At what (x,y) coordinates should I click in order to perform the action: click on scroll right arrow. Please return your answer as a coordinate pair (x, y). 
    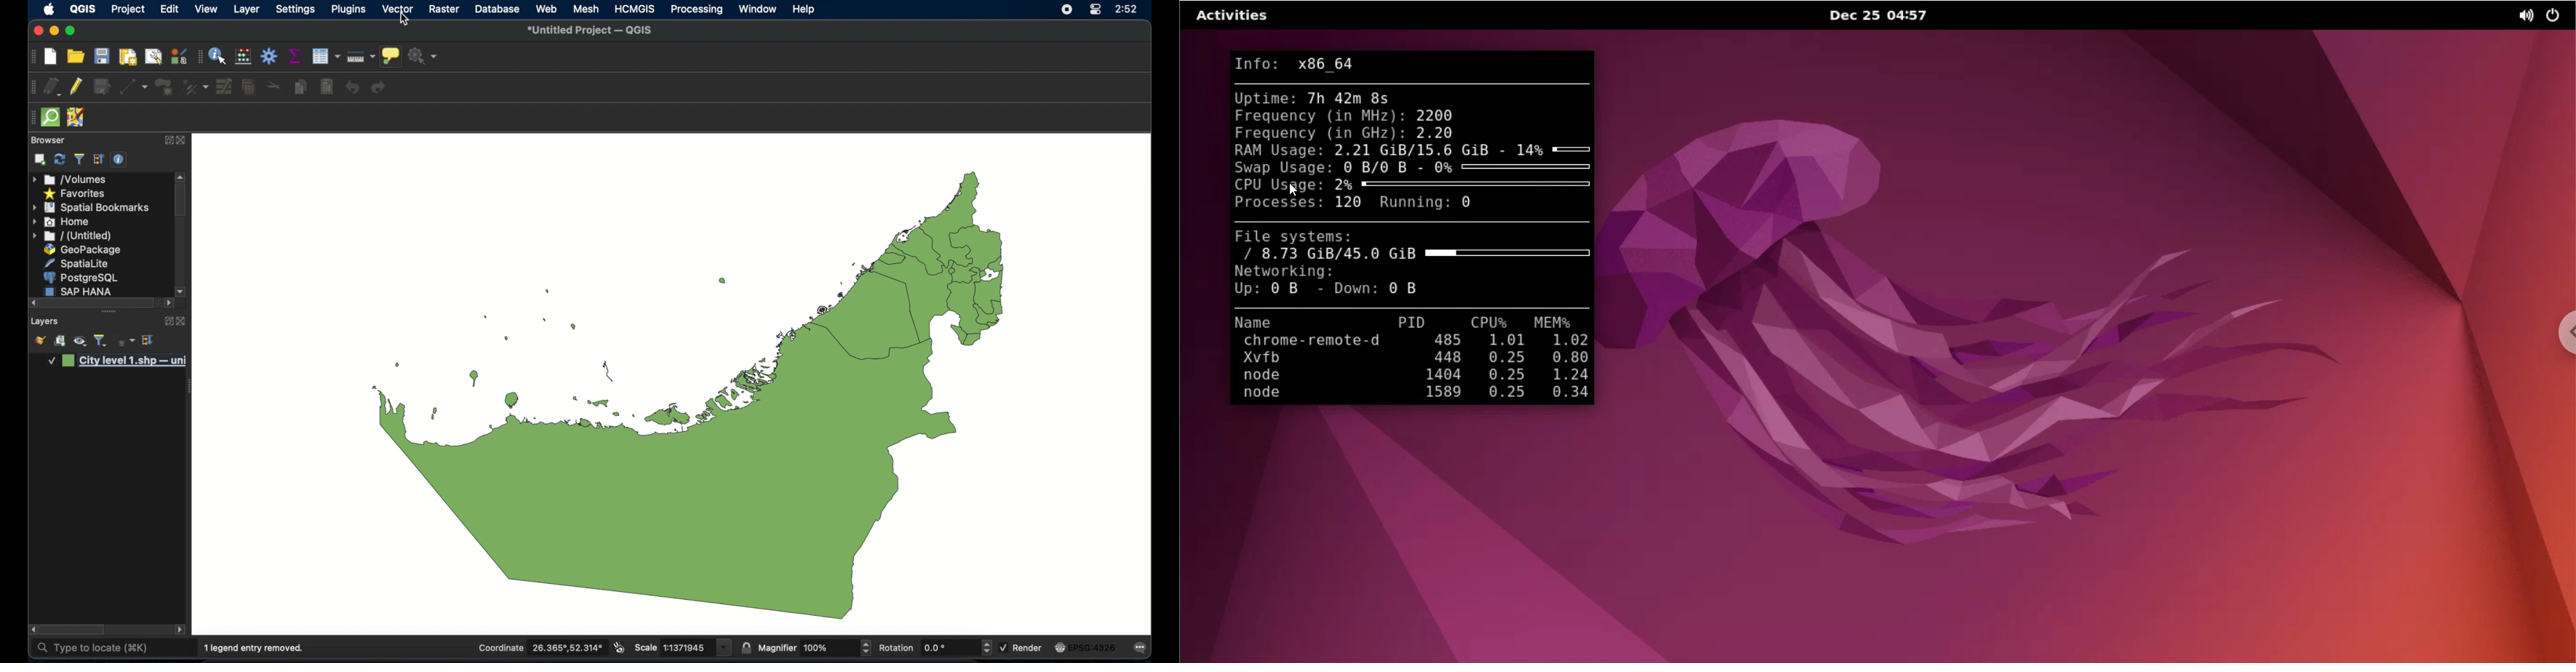
    Looking at the image, I should click on (181, 290).